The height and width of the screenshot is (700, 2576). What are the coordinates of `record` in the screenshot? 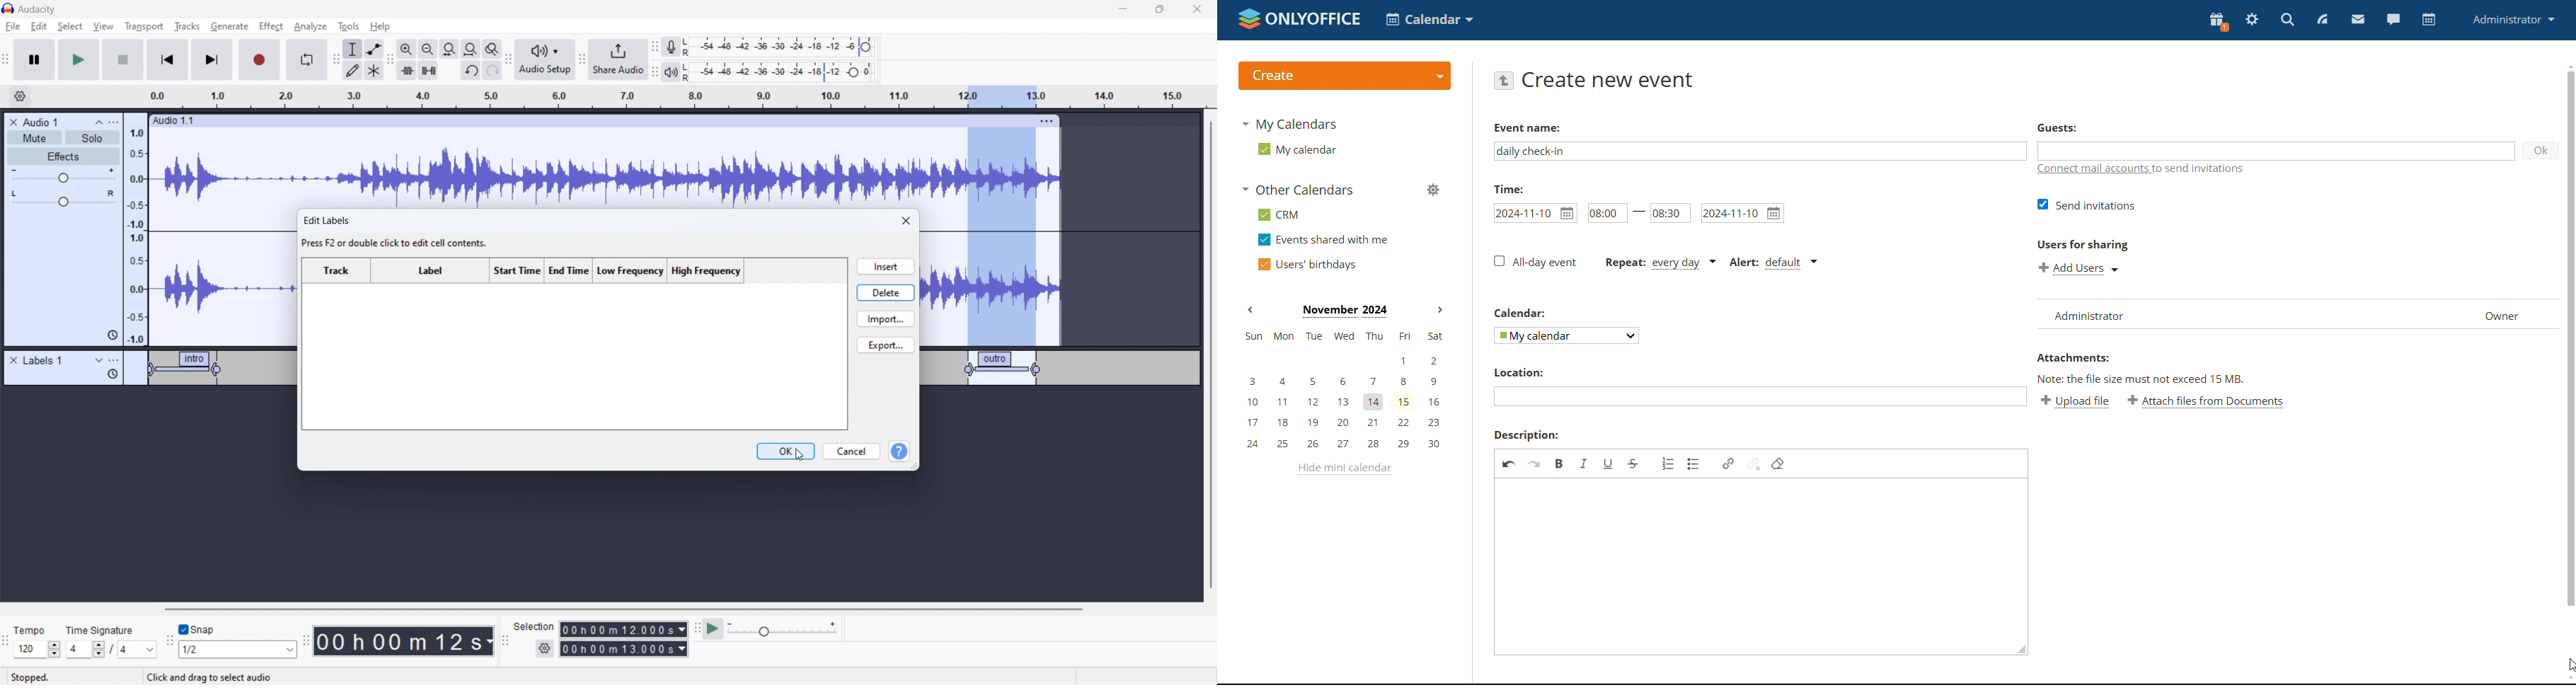 It's located at (260, 60).